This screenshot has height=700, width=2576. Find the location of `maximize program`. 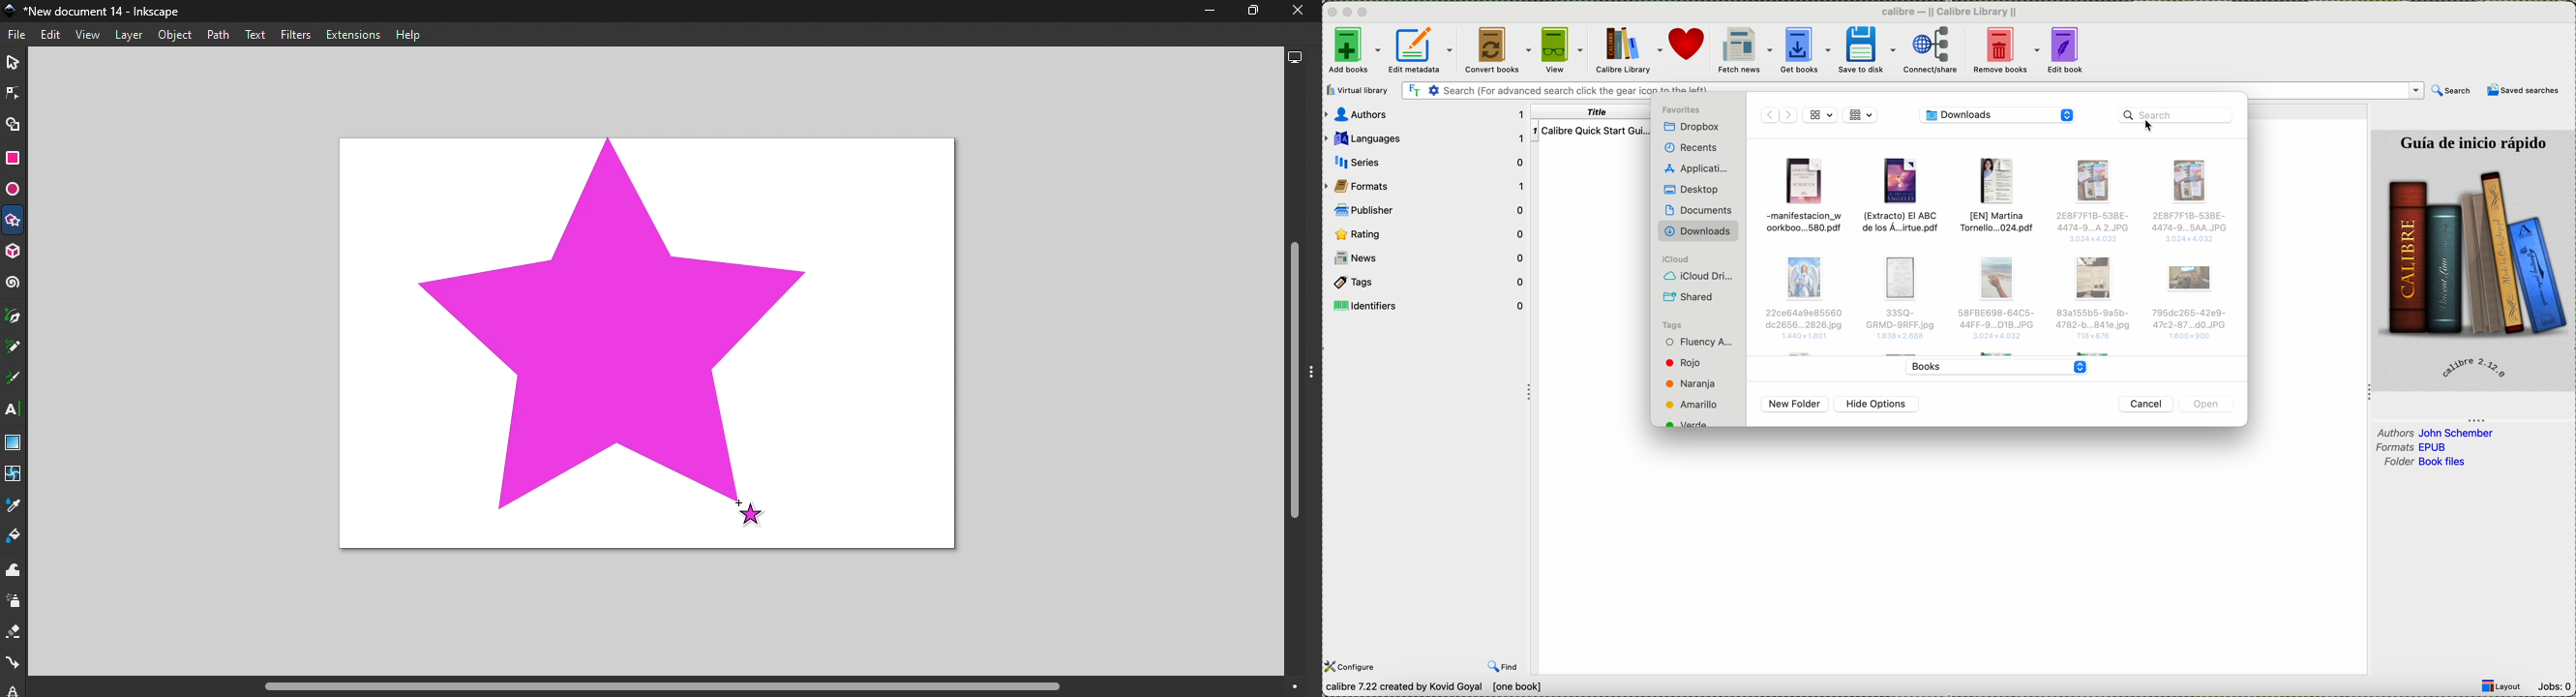

maximize program is located at coordinates (1365, 12).